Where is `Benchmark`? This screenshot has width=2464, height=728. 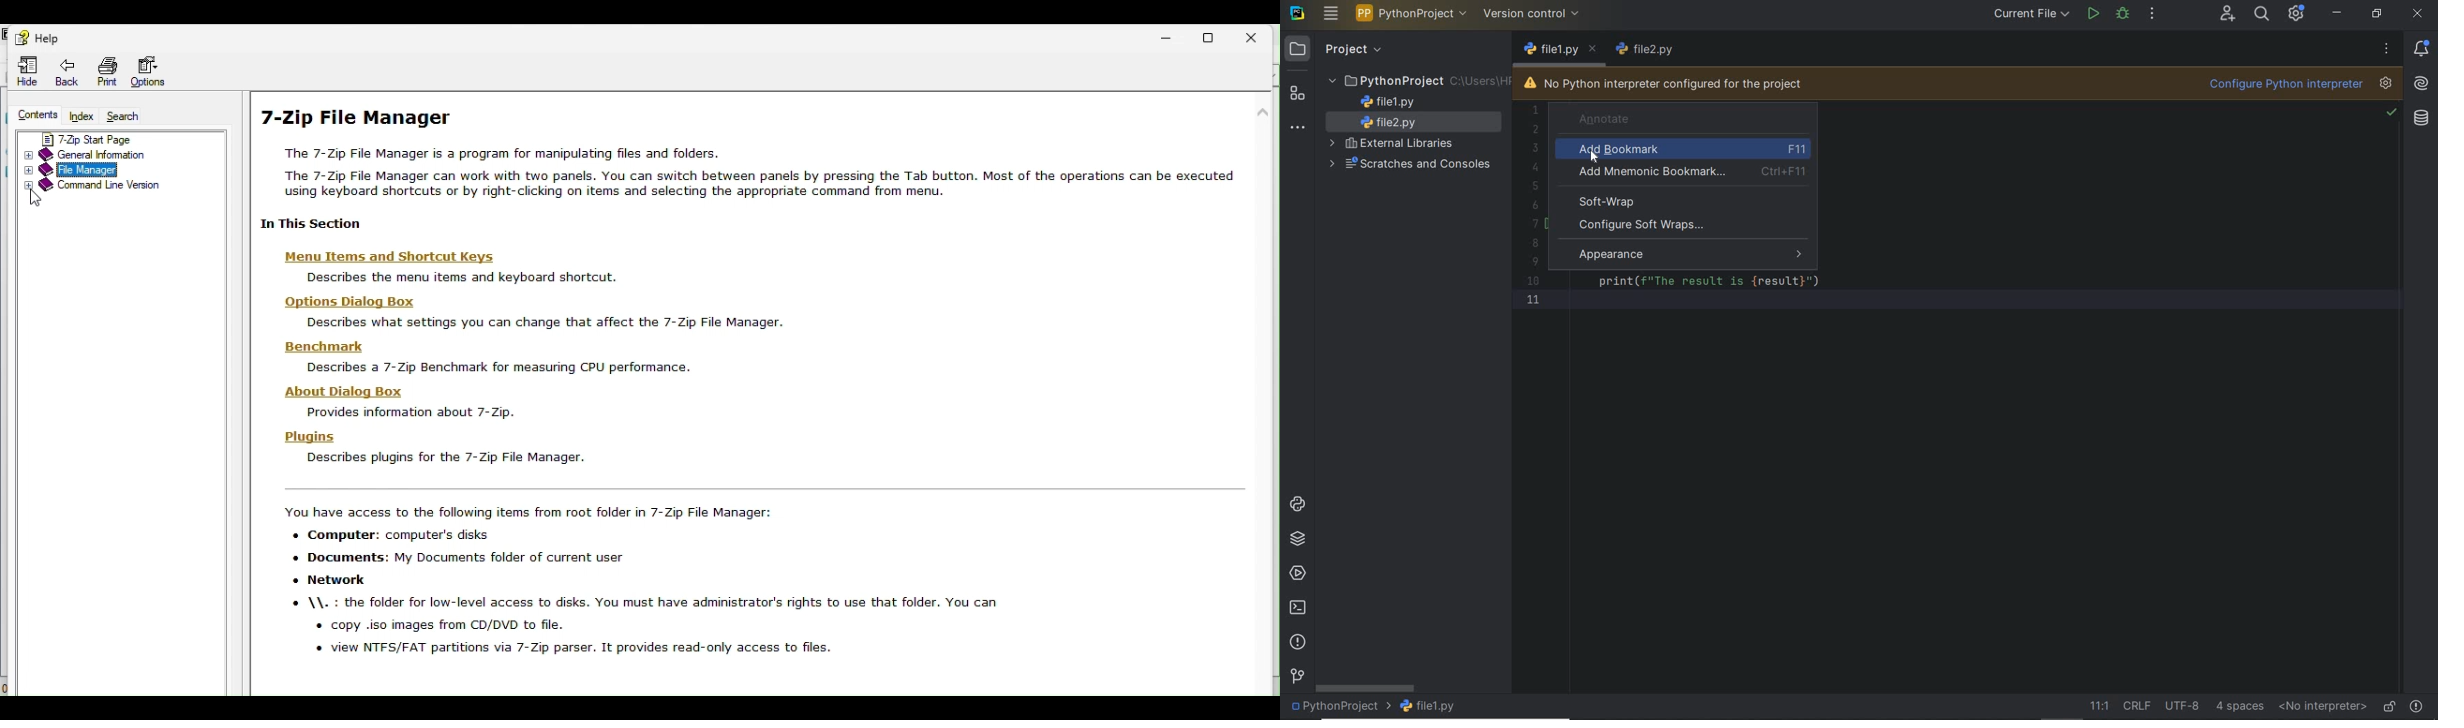
Benchmark is located at coordinates (323, 347).